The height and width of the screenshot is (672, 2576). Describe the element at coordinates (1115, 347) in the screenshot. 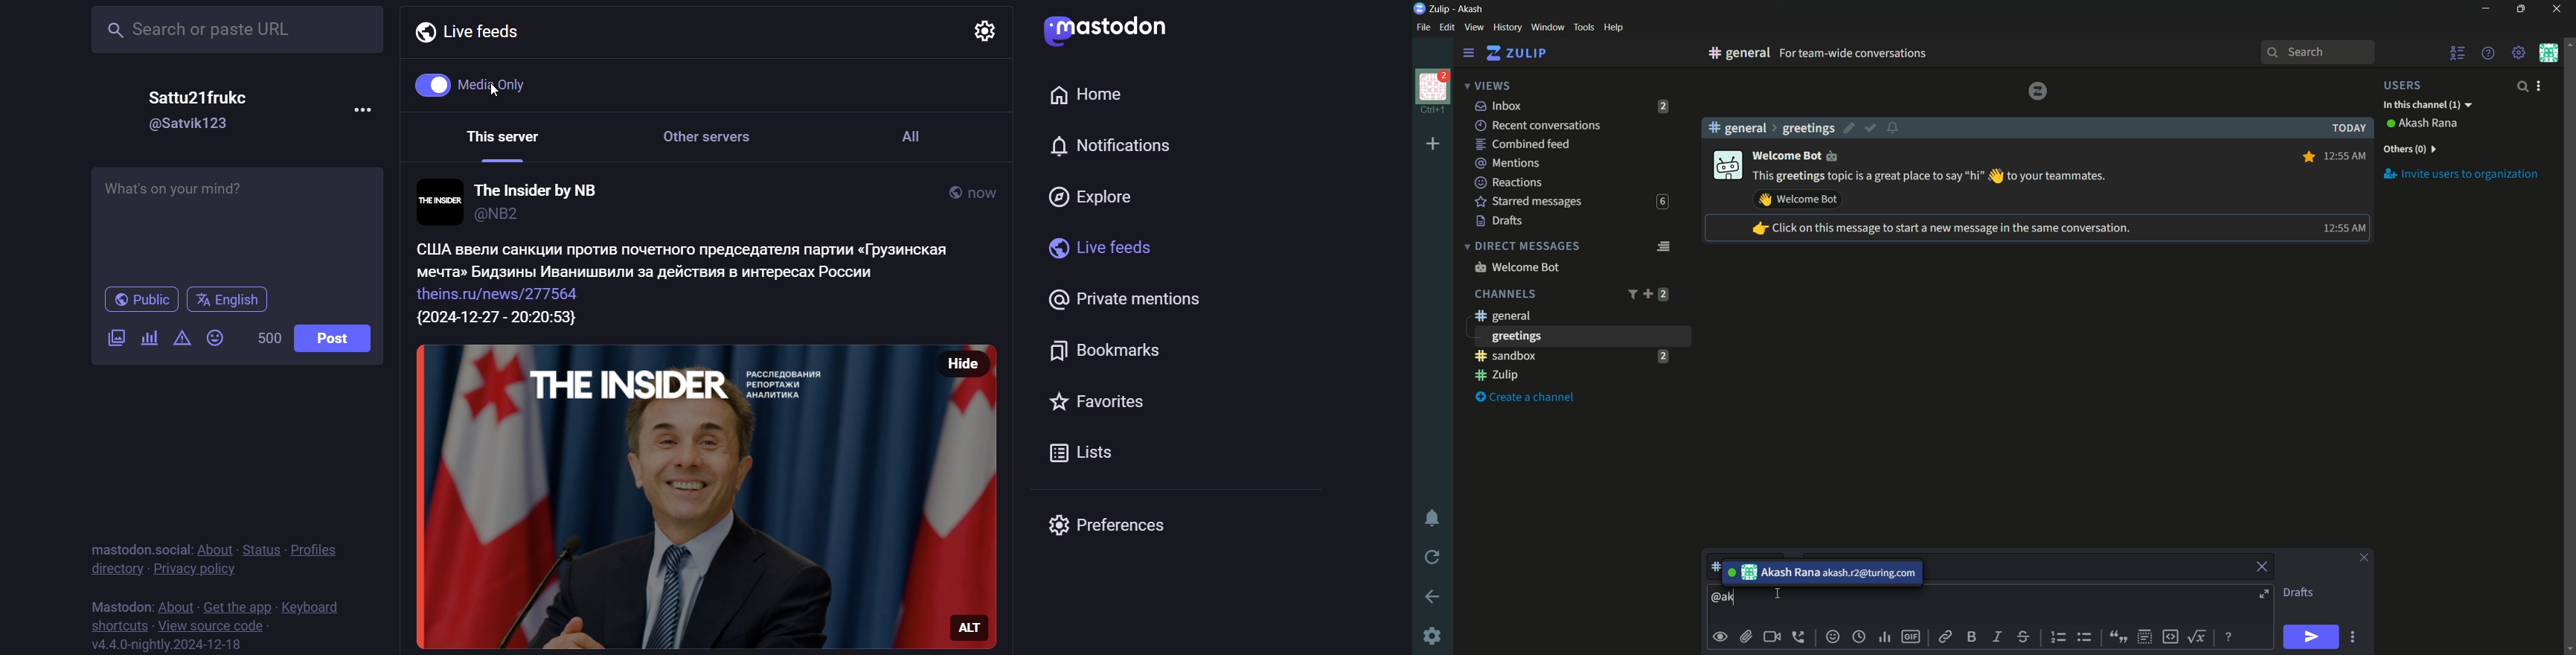

I see `bookmark` at that location.